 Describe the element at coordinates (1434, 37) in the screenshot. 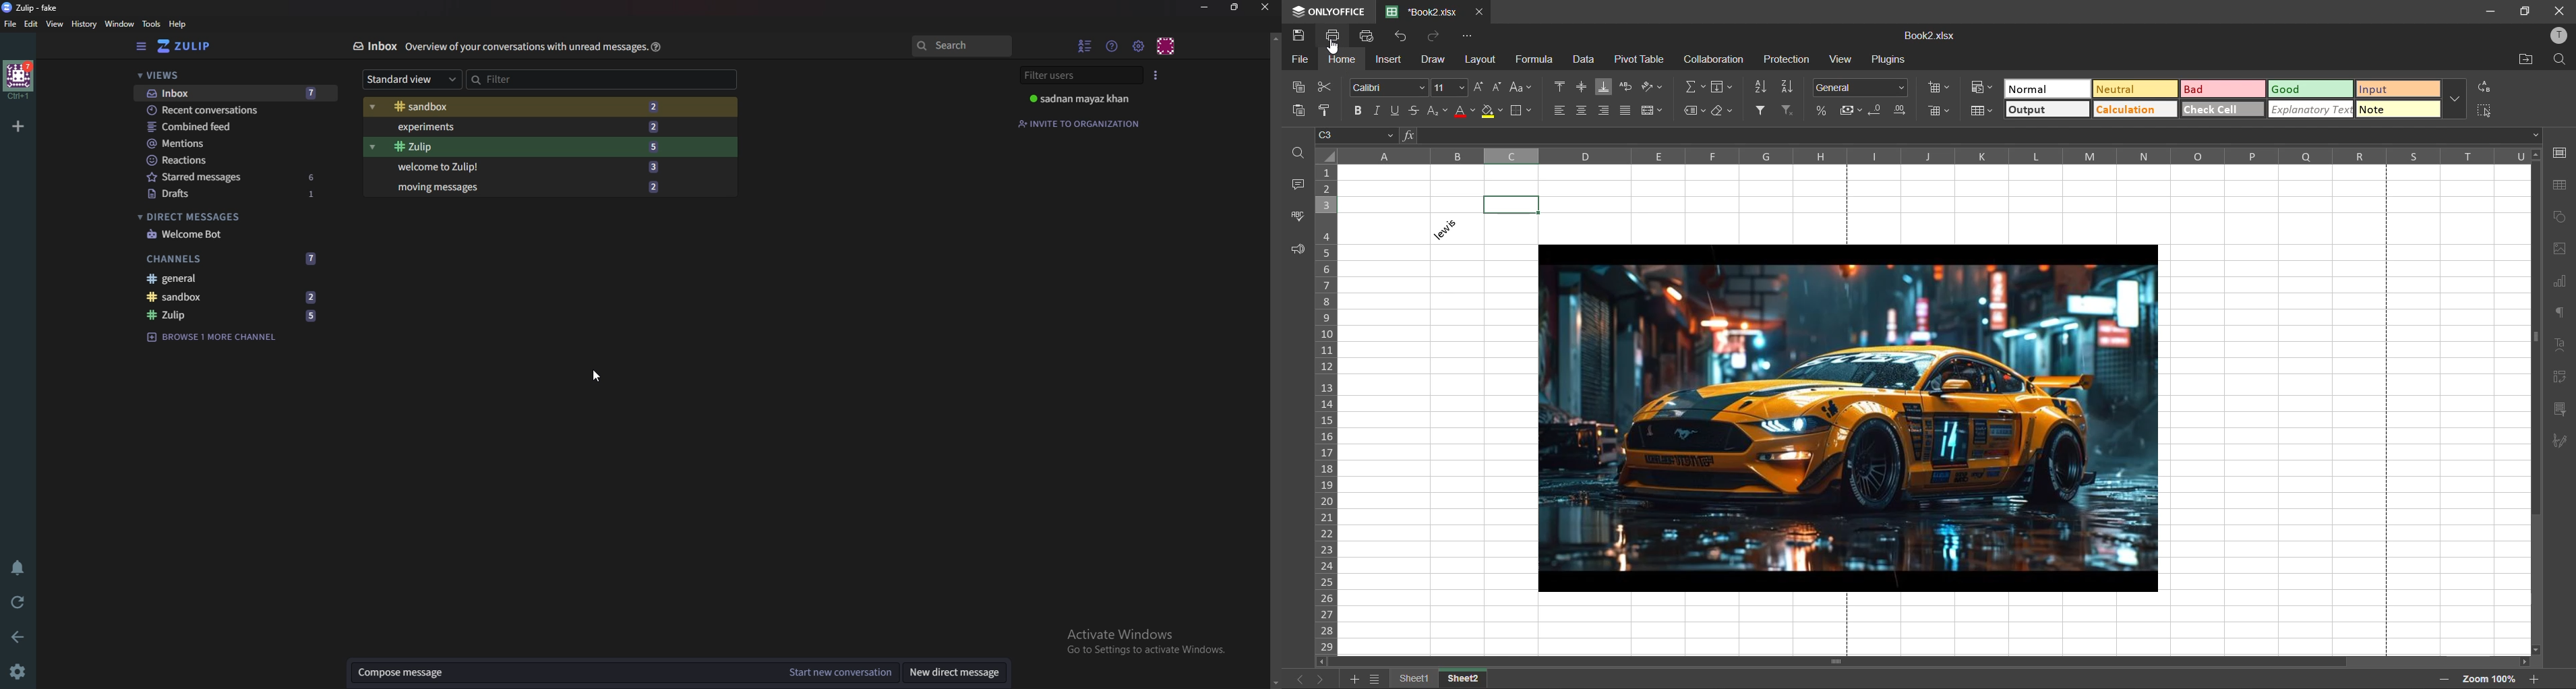

I see `redo` at that location.